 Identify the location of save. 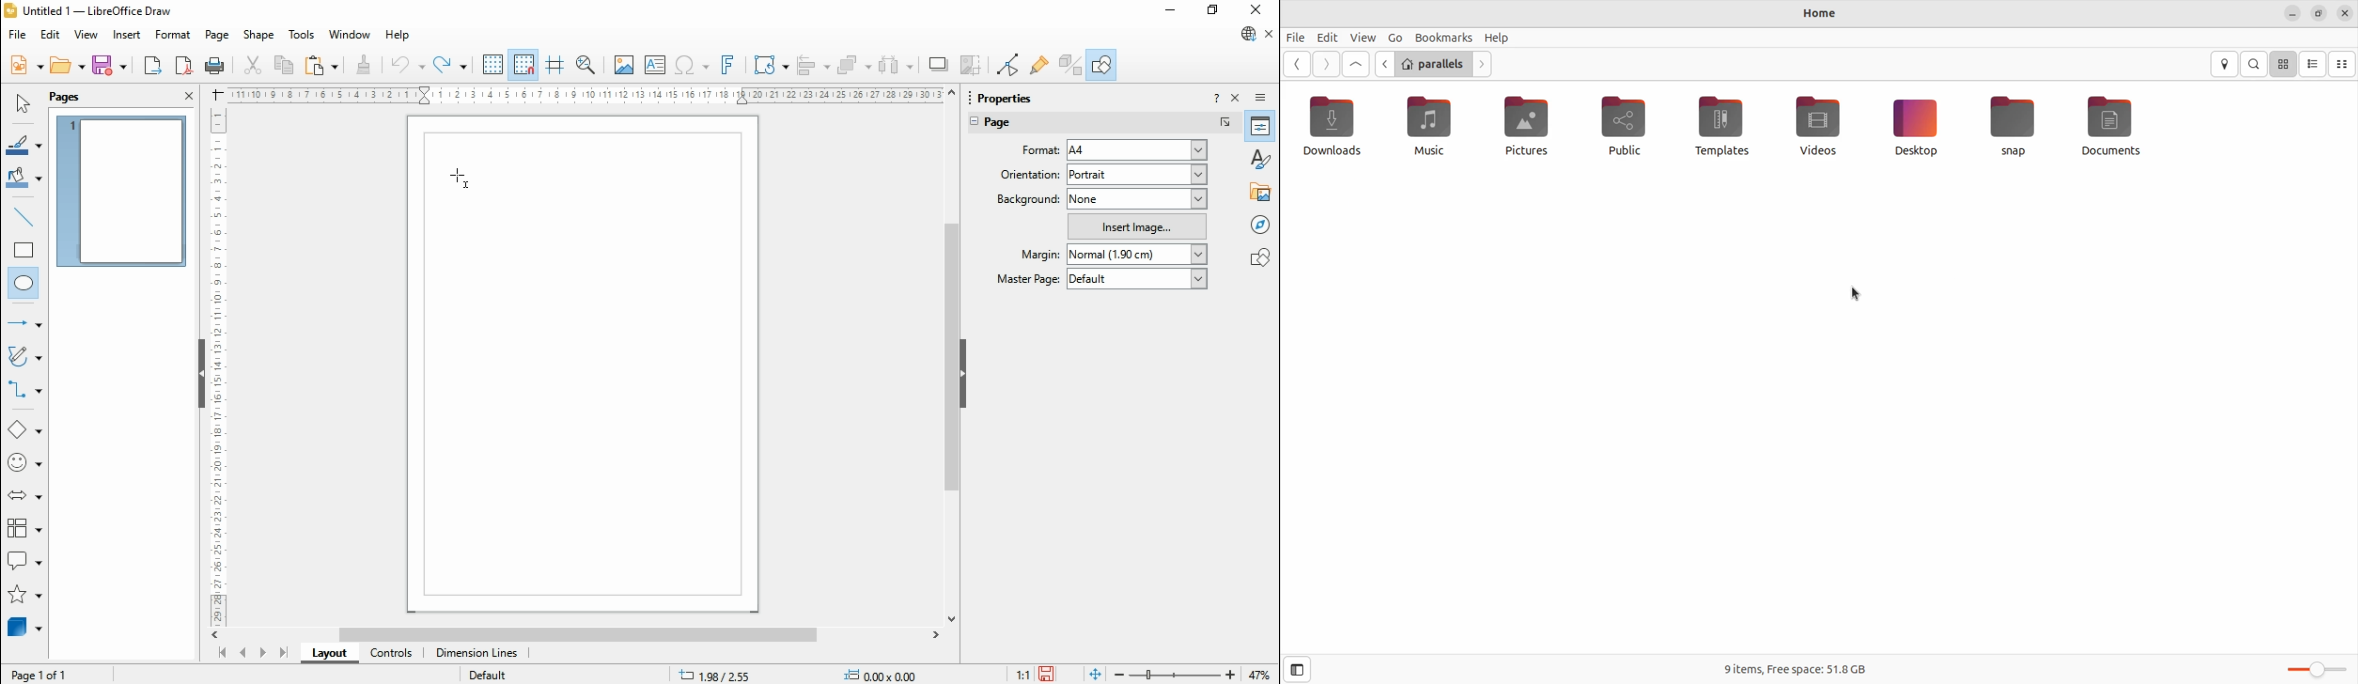
(1049, 674).